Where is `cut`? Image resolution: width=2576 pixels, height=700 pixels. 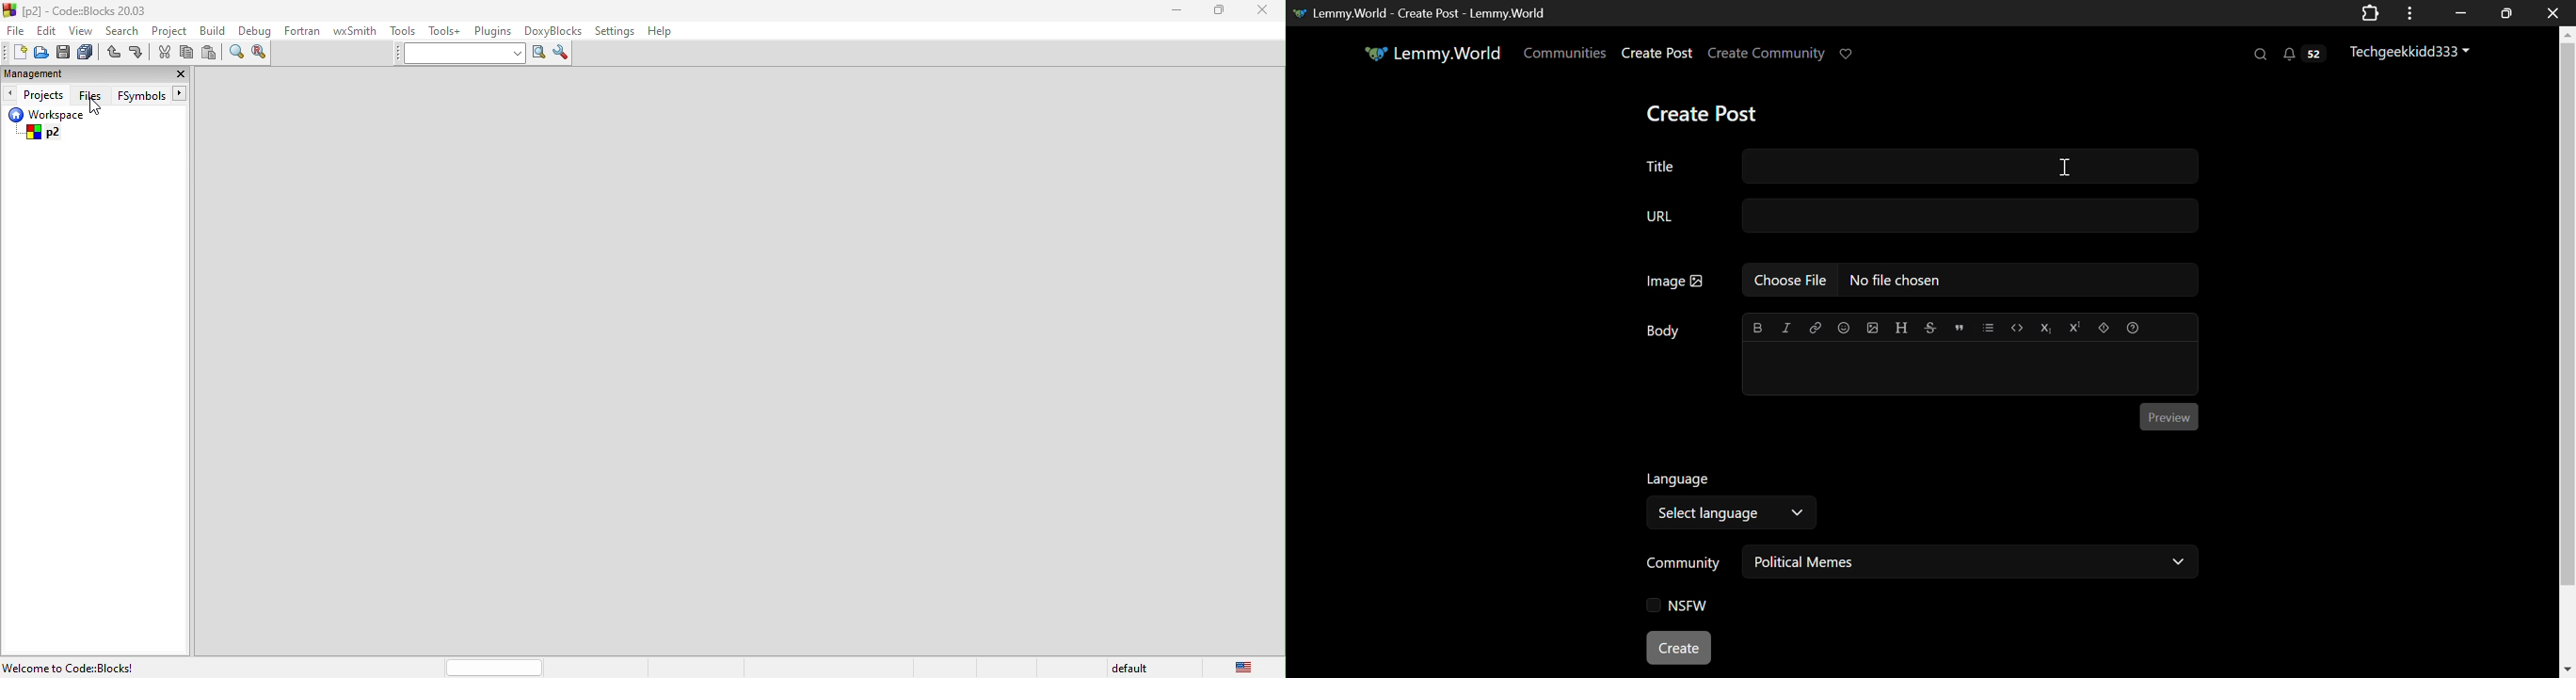 cut is located at coordinates (163, 53).